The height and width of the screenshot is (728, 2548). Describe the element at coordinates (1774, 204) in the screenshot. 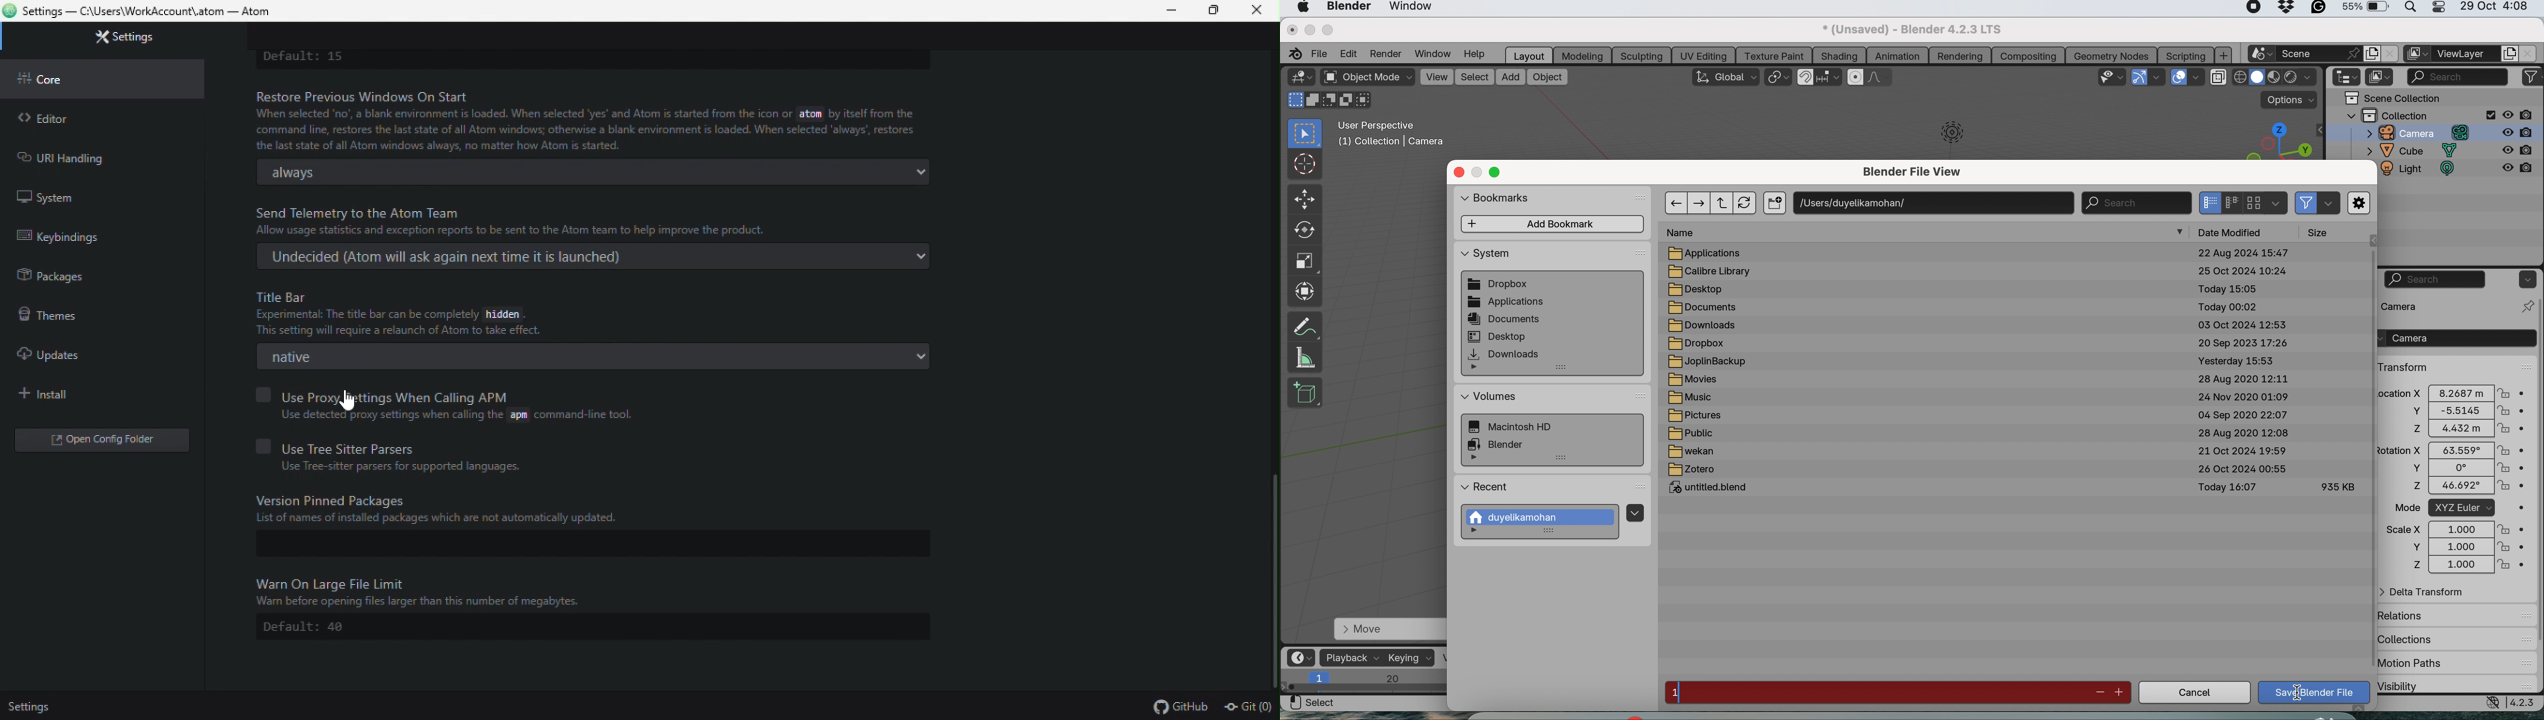

I see `create new directory` at that location.